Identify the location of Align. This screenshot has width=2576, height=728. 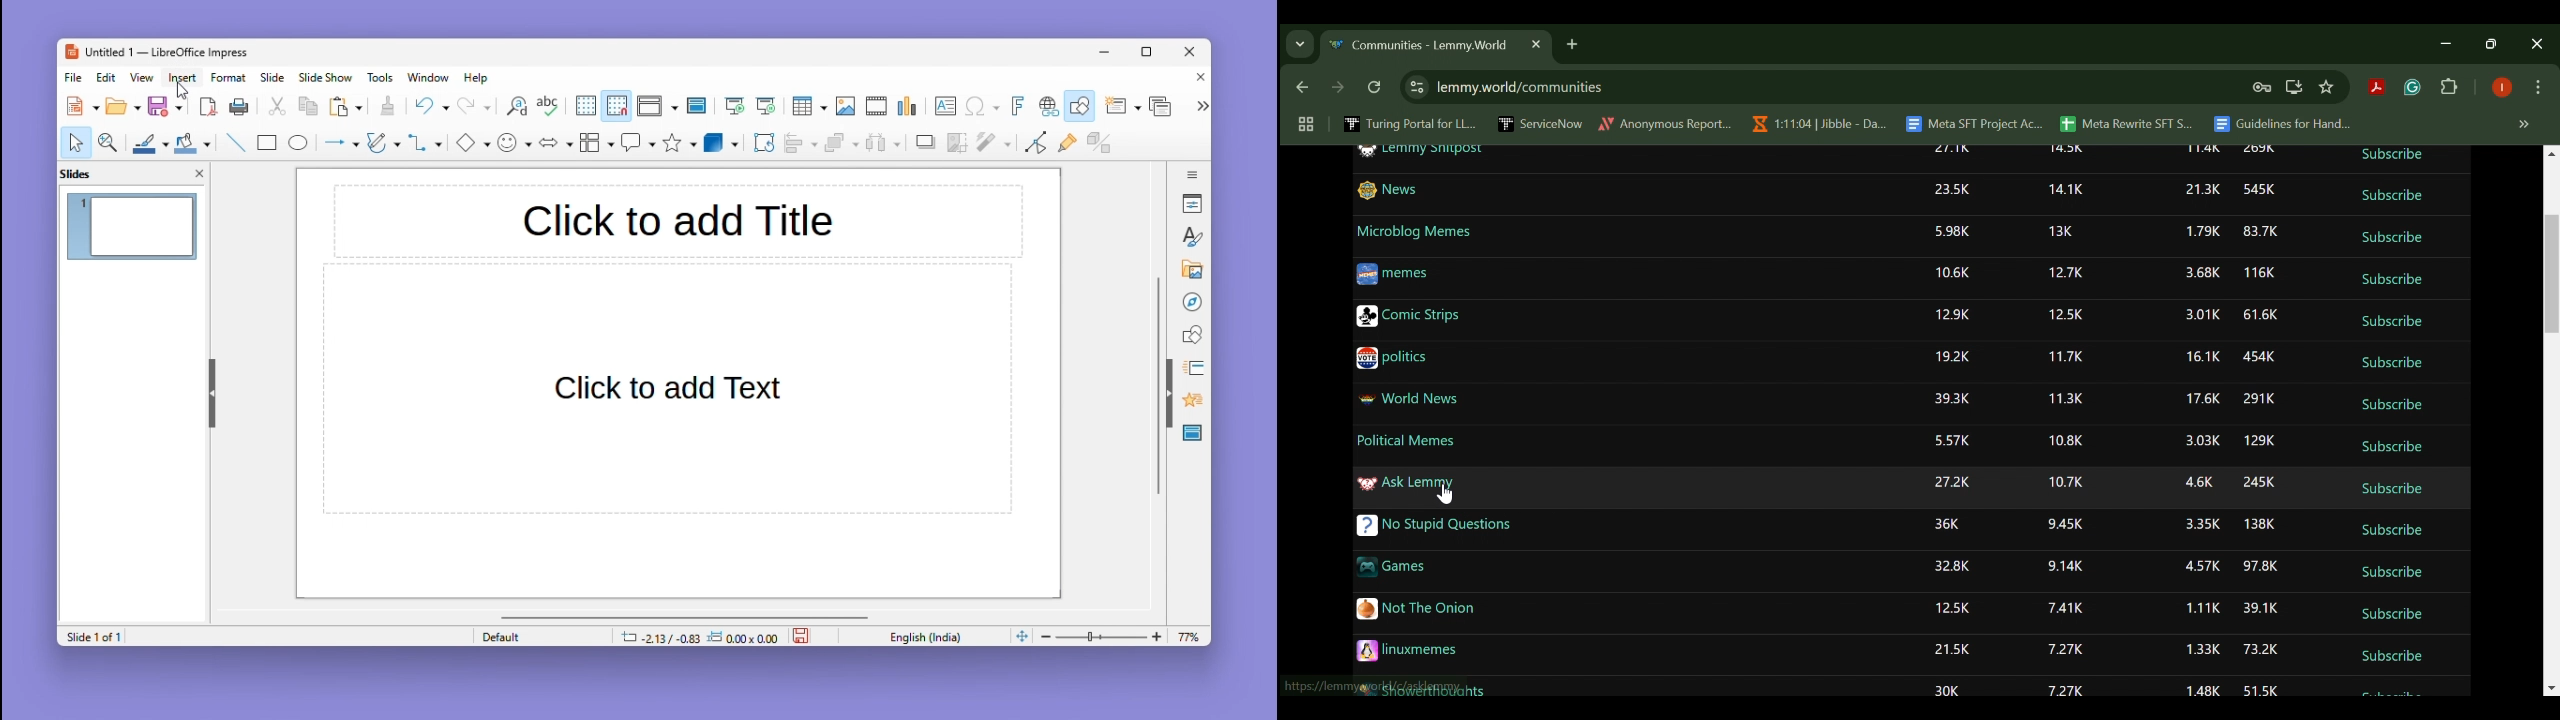
(800, 143).